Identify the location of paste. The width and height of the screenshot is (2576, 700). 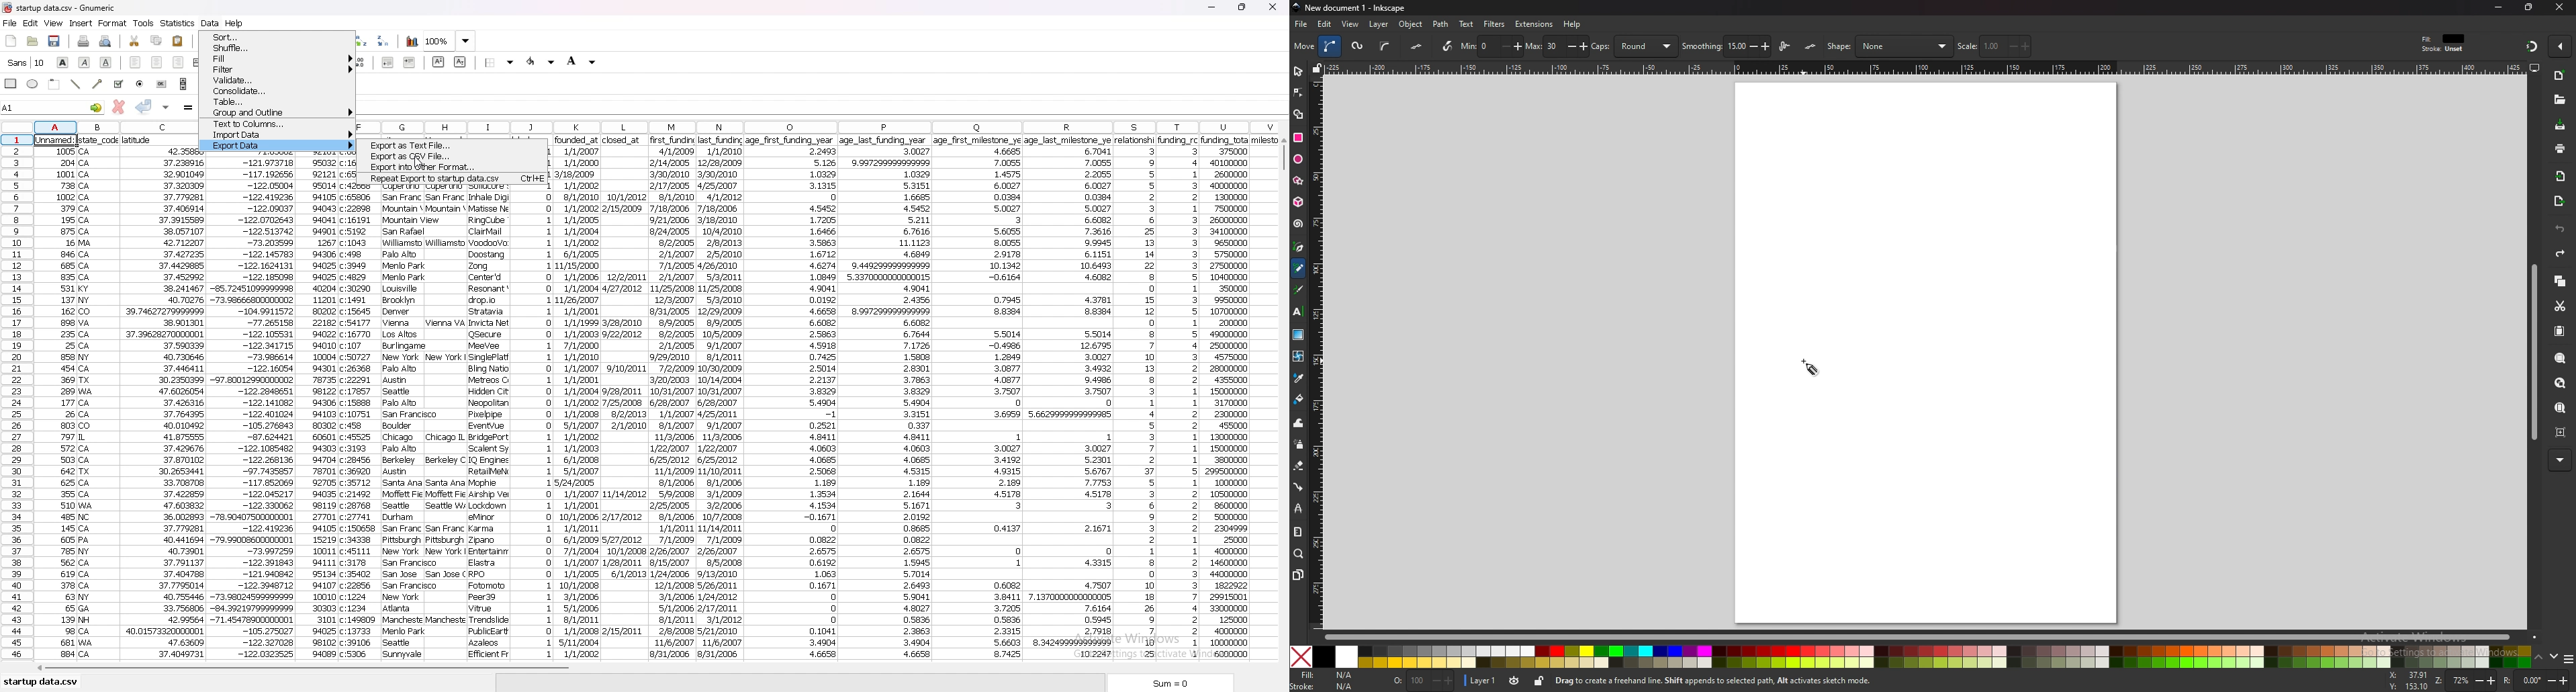
(178, 40).